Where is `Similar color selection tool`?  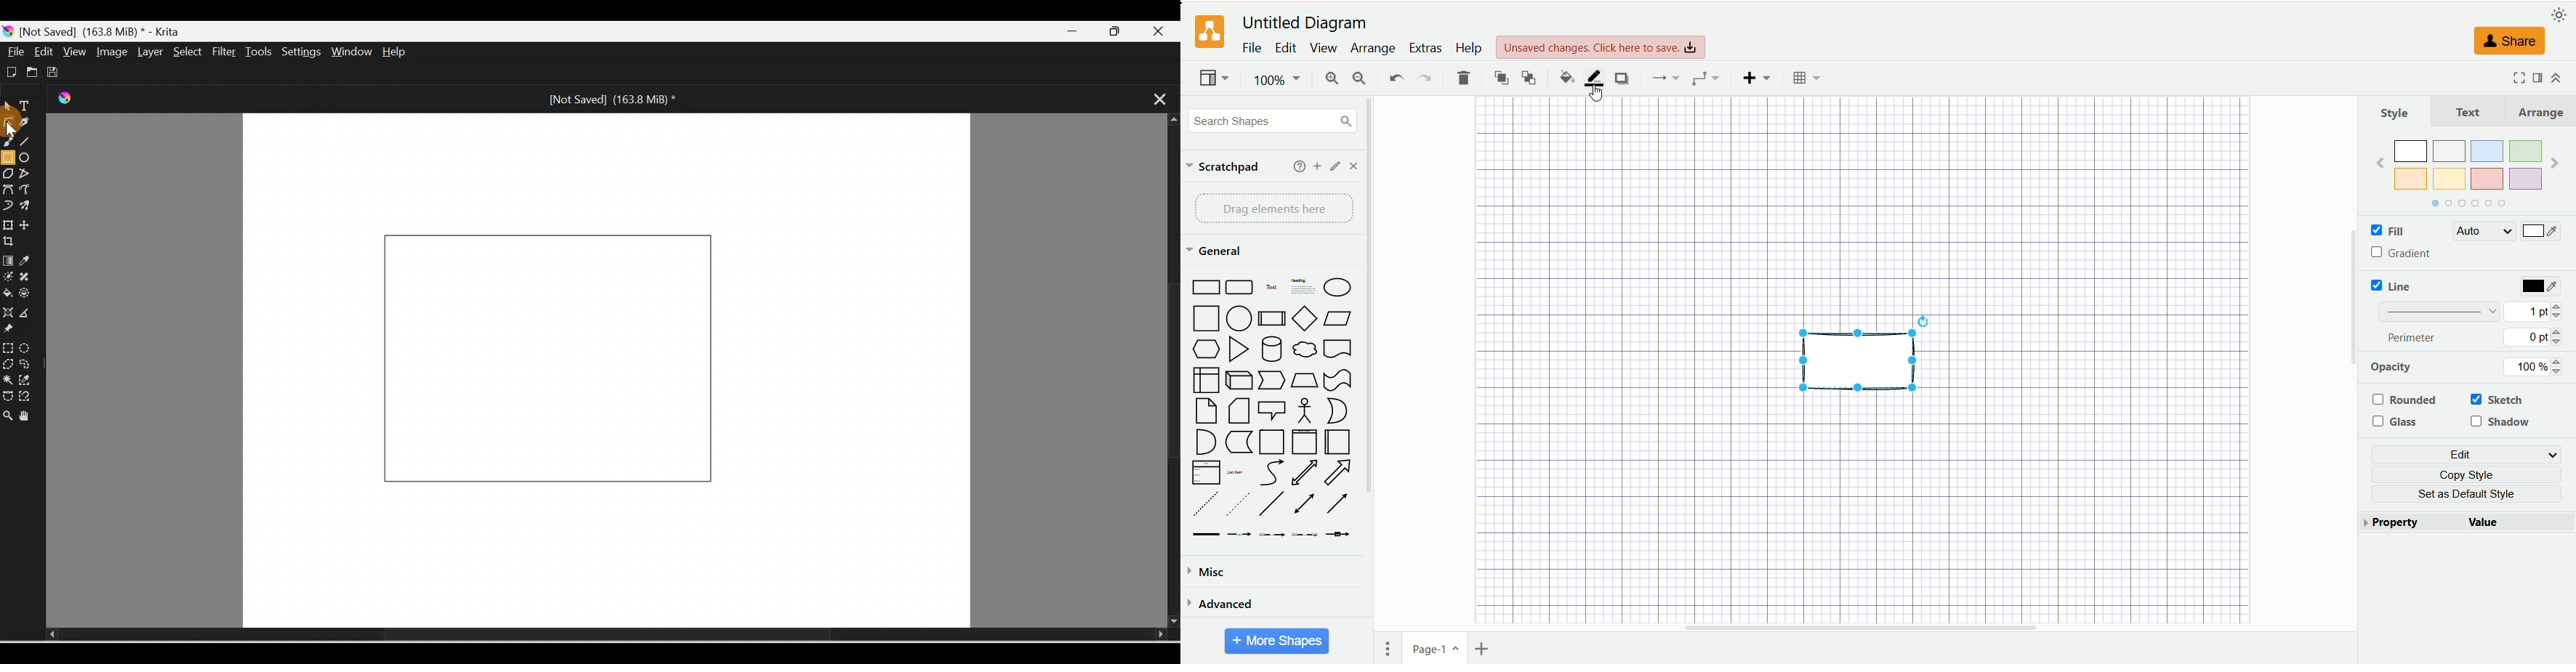 Similar color selection tool is located at coordinates (27, 379).